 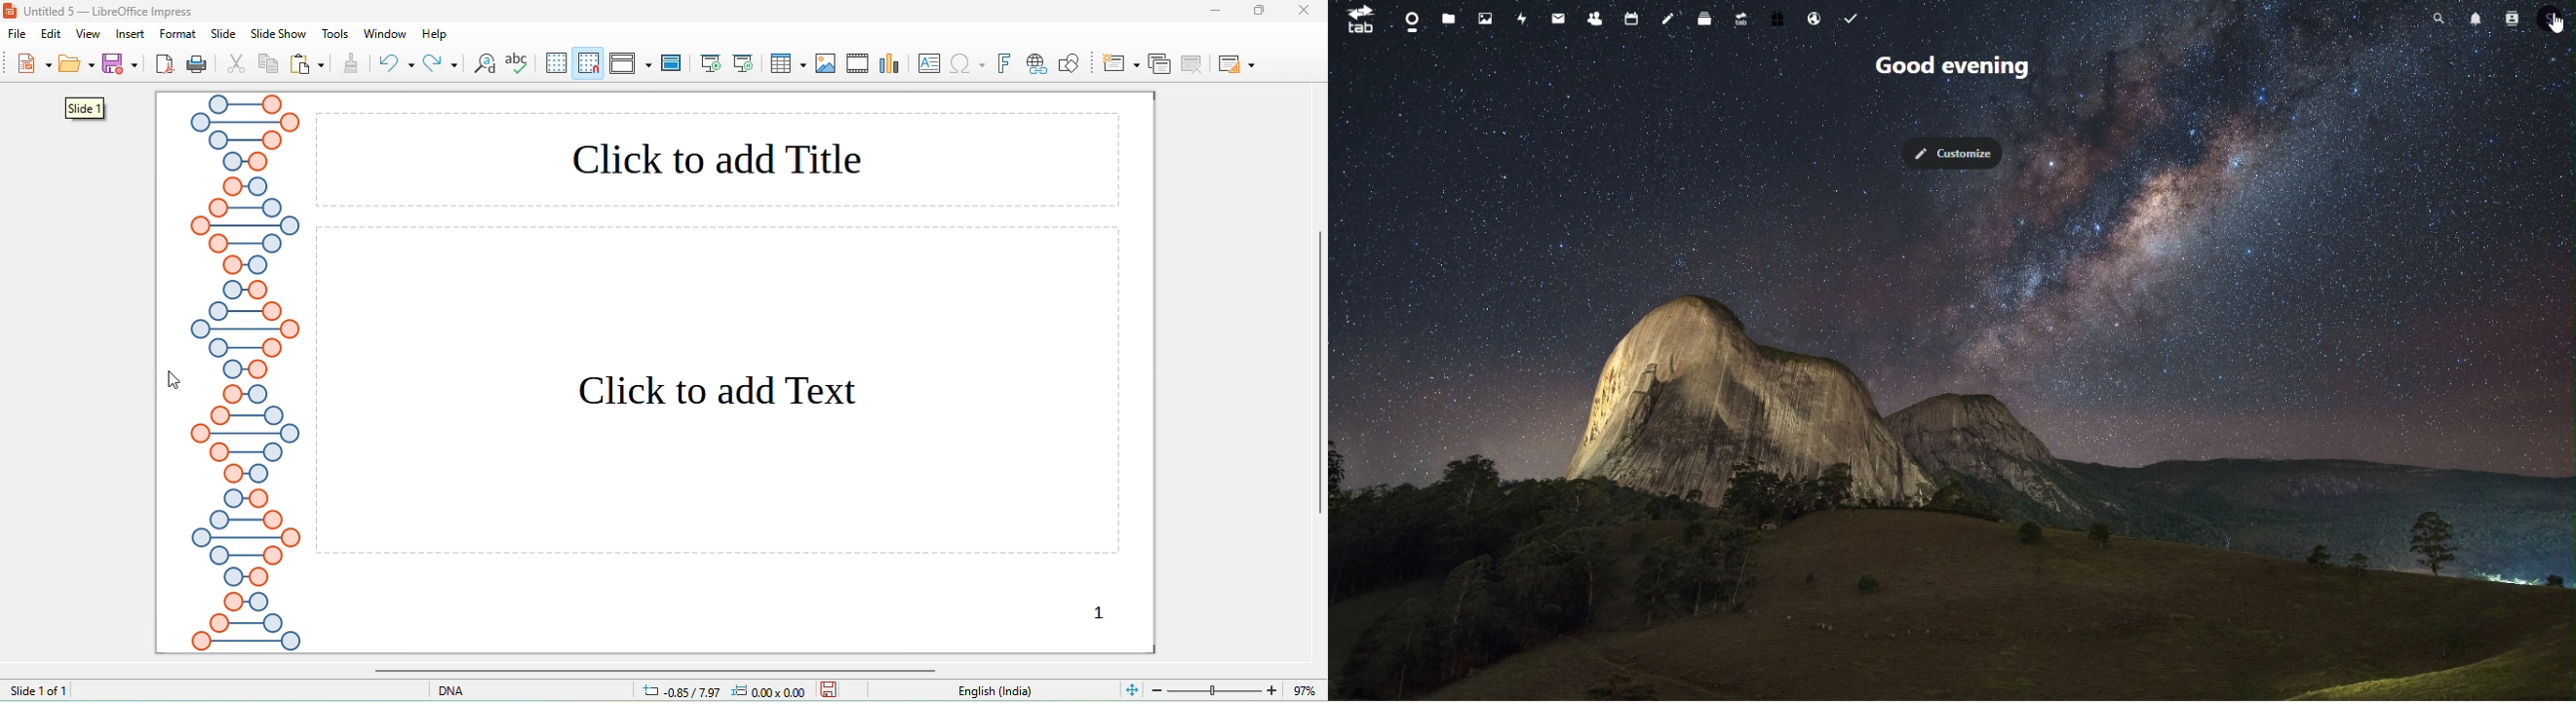 What do you see at coordinates (237, 65) in the screenshot?
I see `cut` at bounding box center [237, 65].